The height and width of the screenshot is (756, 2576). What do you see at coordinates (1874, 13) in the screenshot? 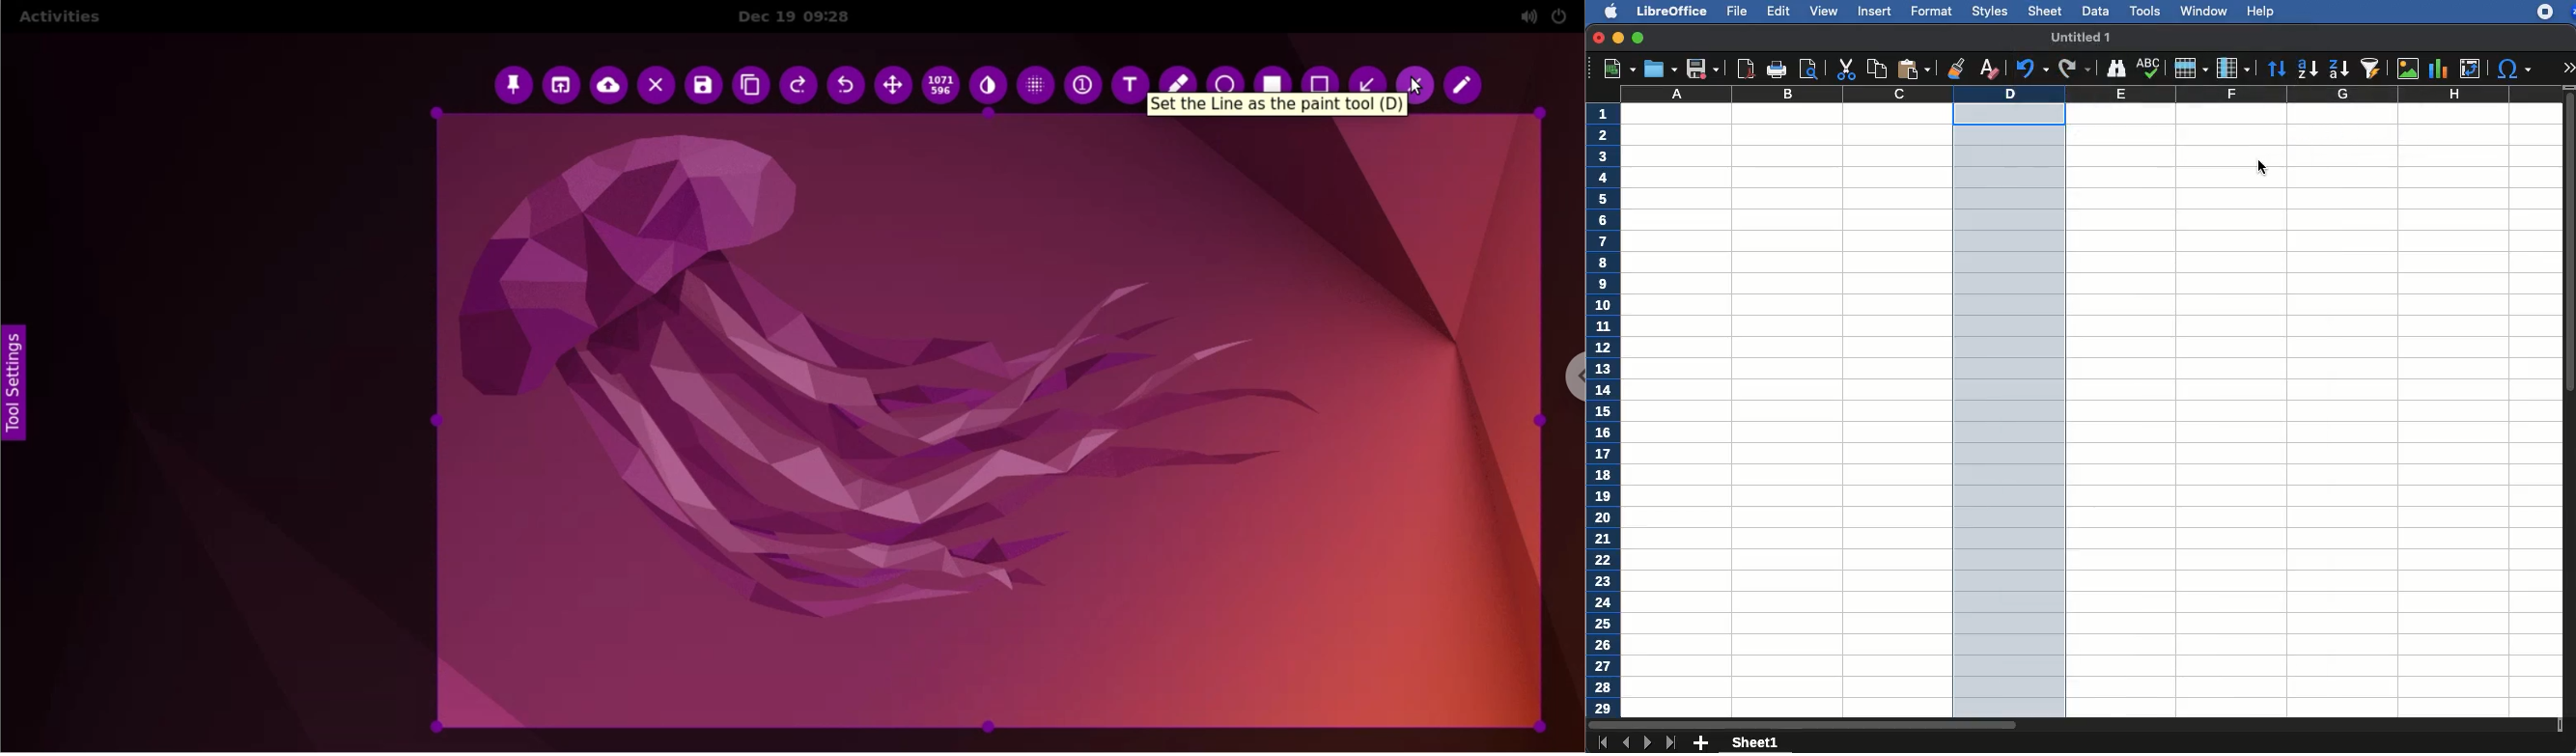
I see `insert` at bounding box center [1874, 13].